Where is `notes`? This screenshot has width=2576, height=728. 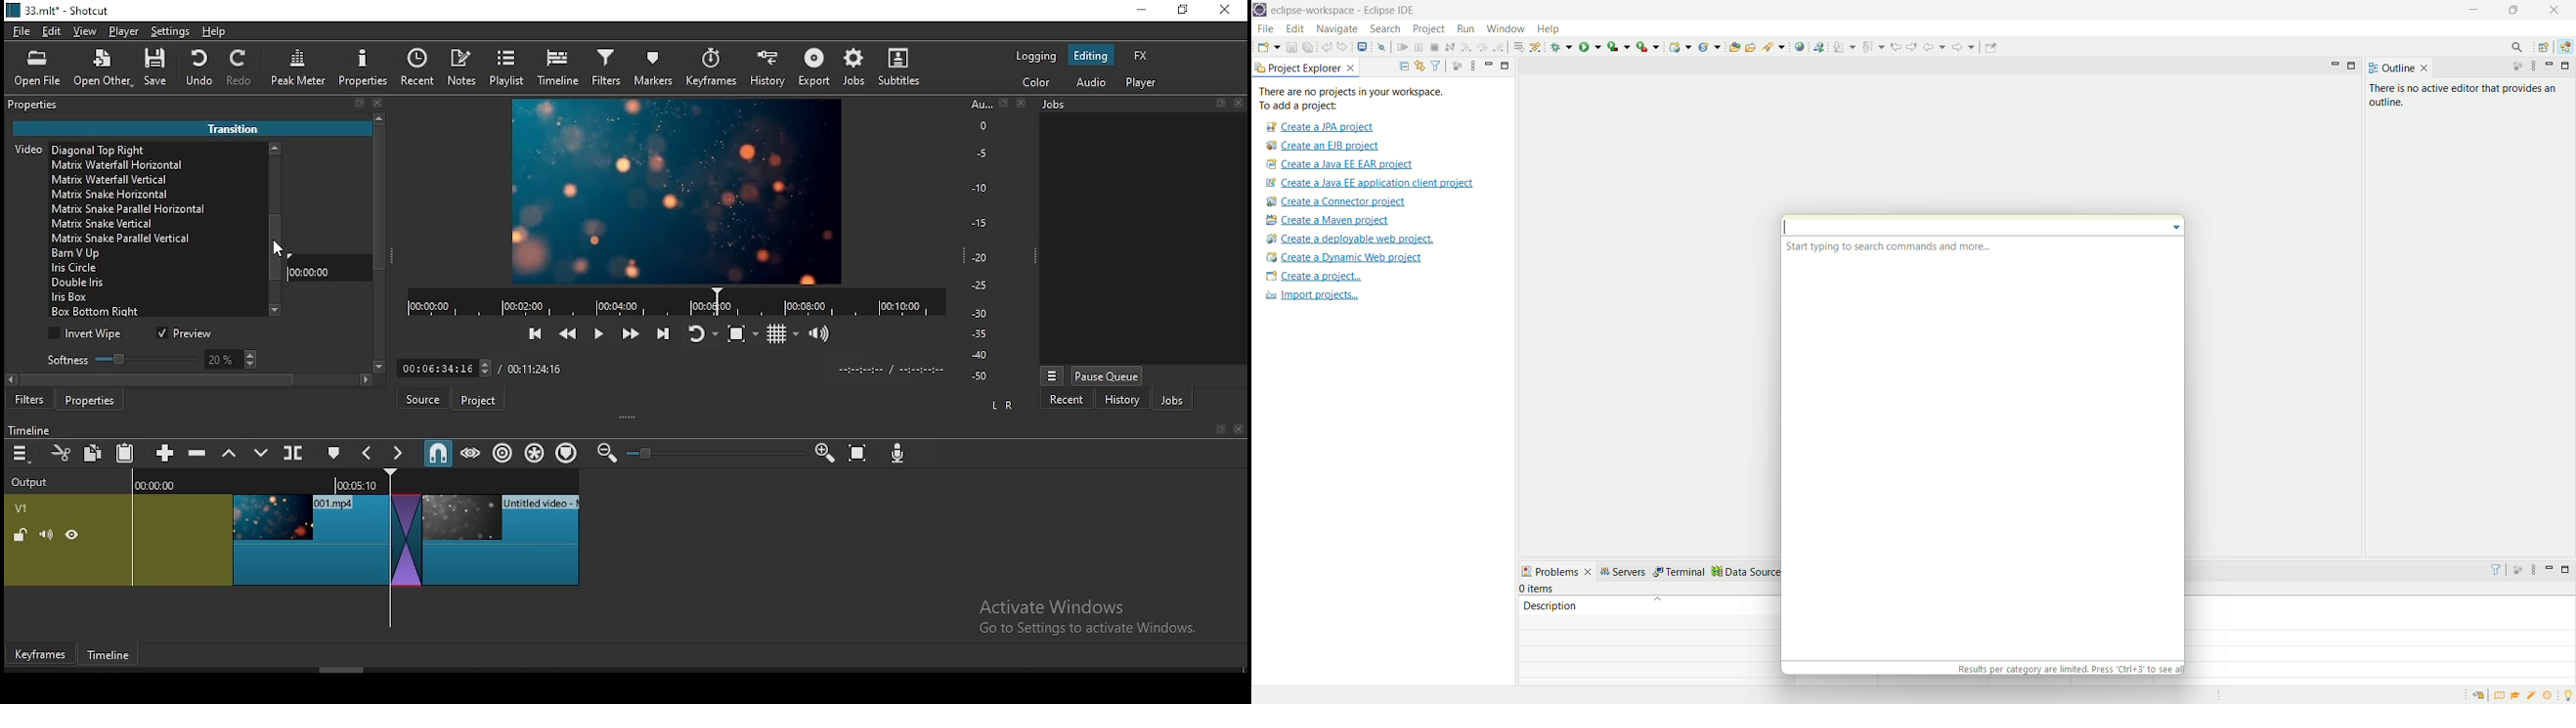
notes is located at coordinates (464, 67).